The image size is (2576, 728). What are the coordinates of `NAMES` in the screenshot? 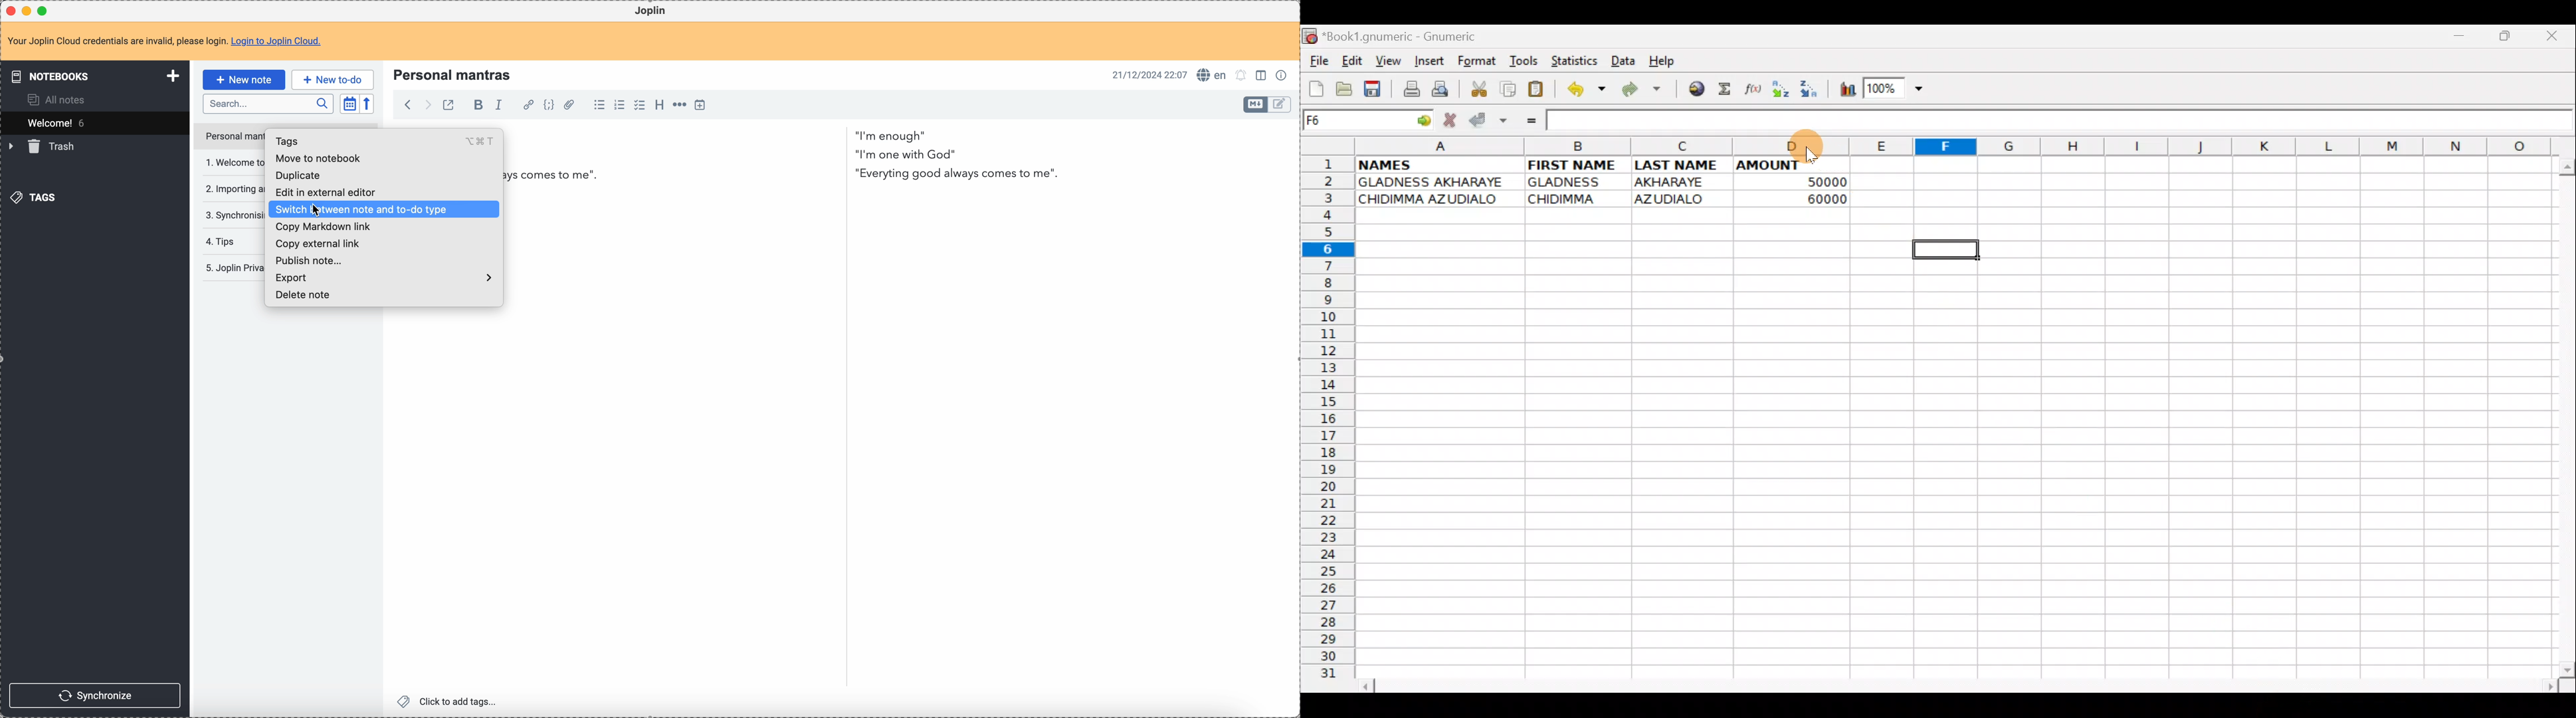 It's located at (1405, 165).